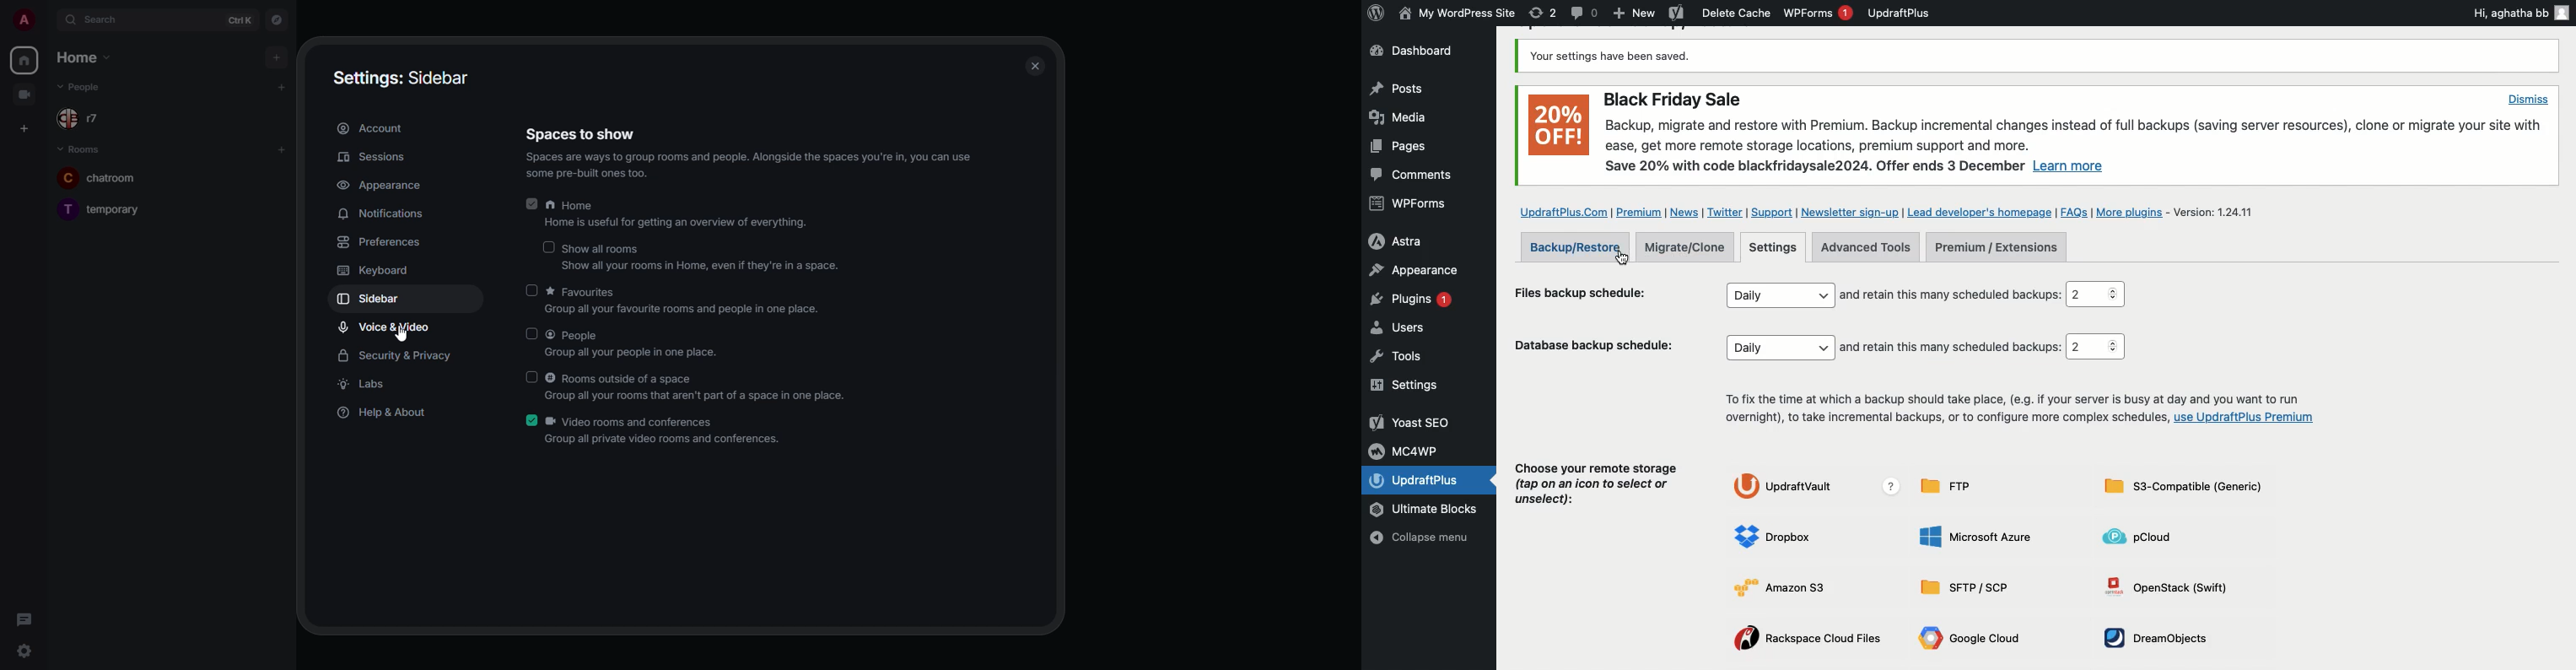 This screenshot has height=672, width=2576. I want to click on Tools, so click(1407, 356).